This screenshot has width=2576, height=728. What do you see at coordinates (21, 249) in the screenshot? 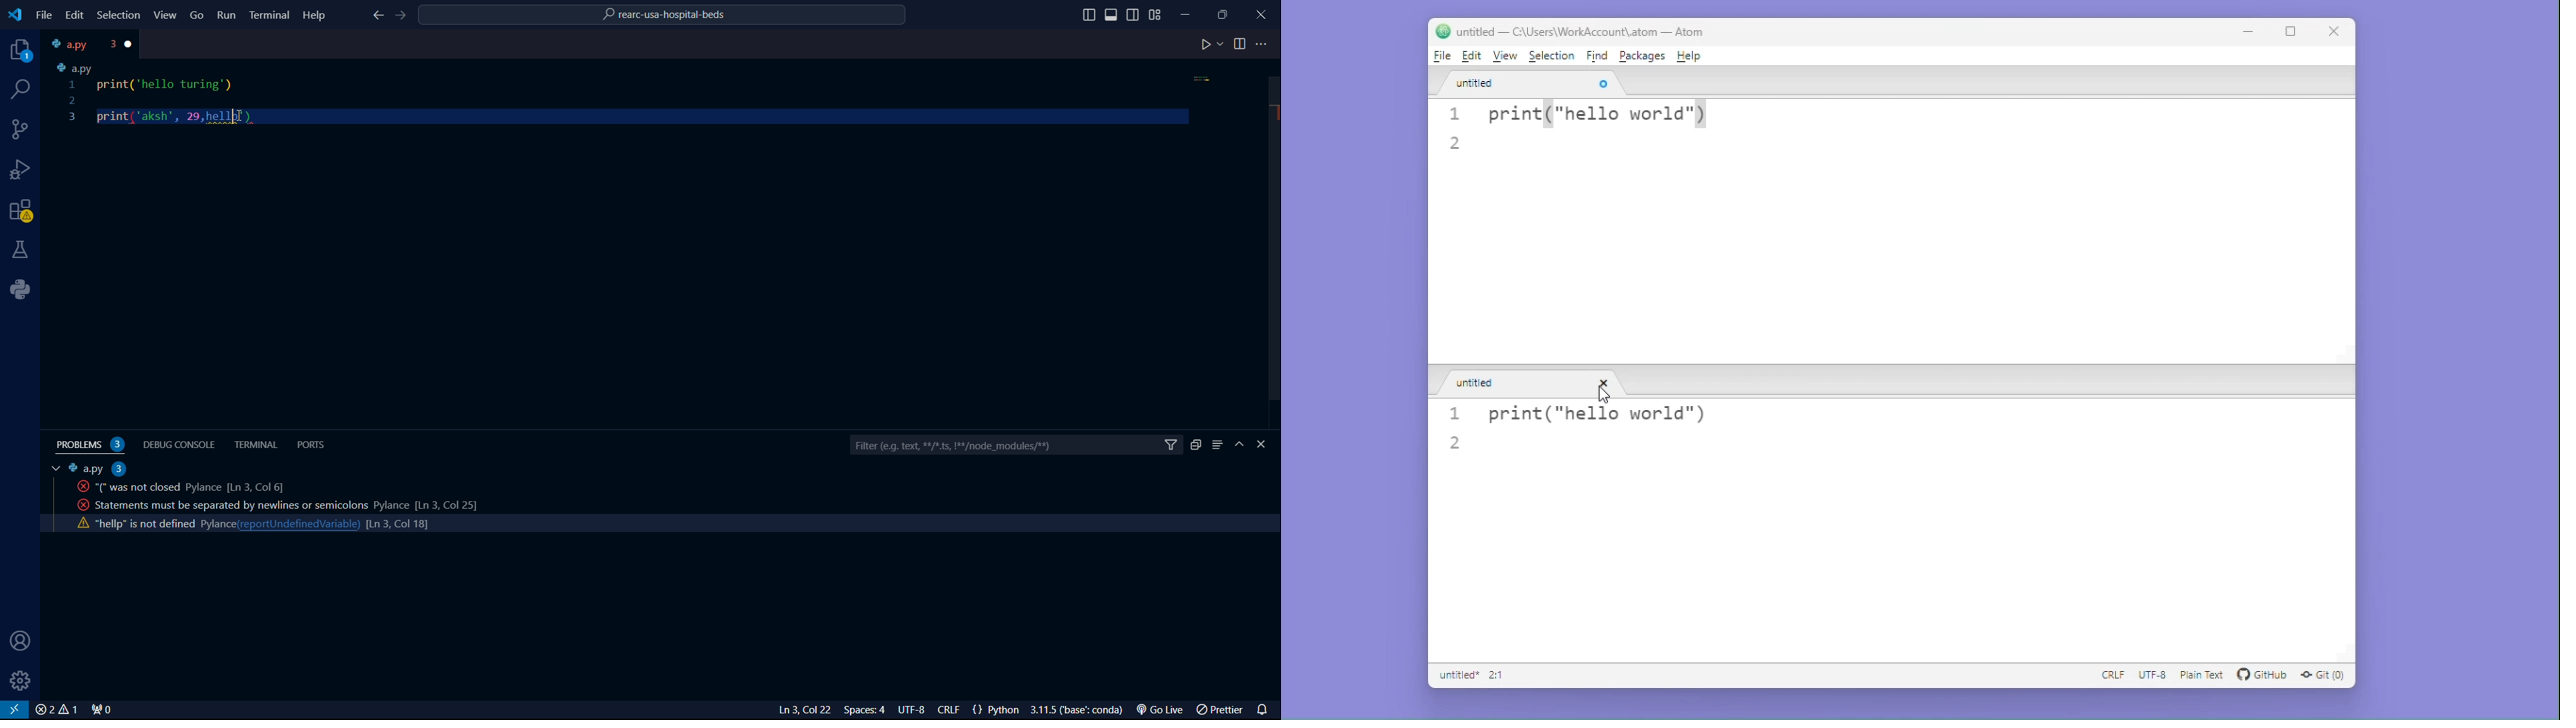
I see `labs` at bounding box center [21, 249].